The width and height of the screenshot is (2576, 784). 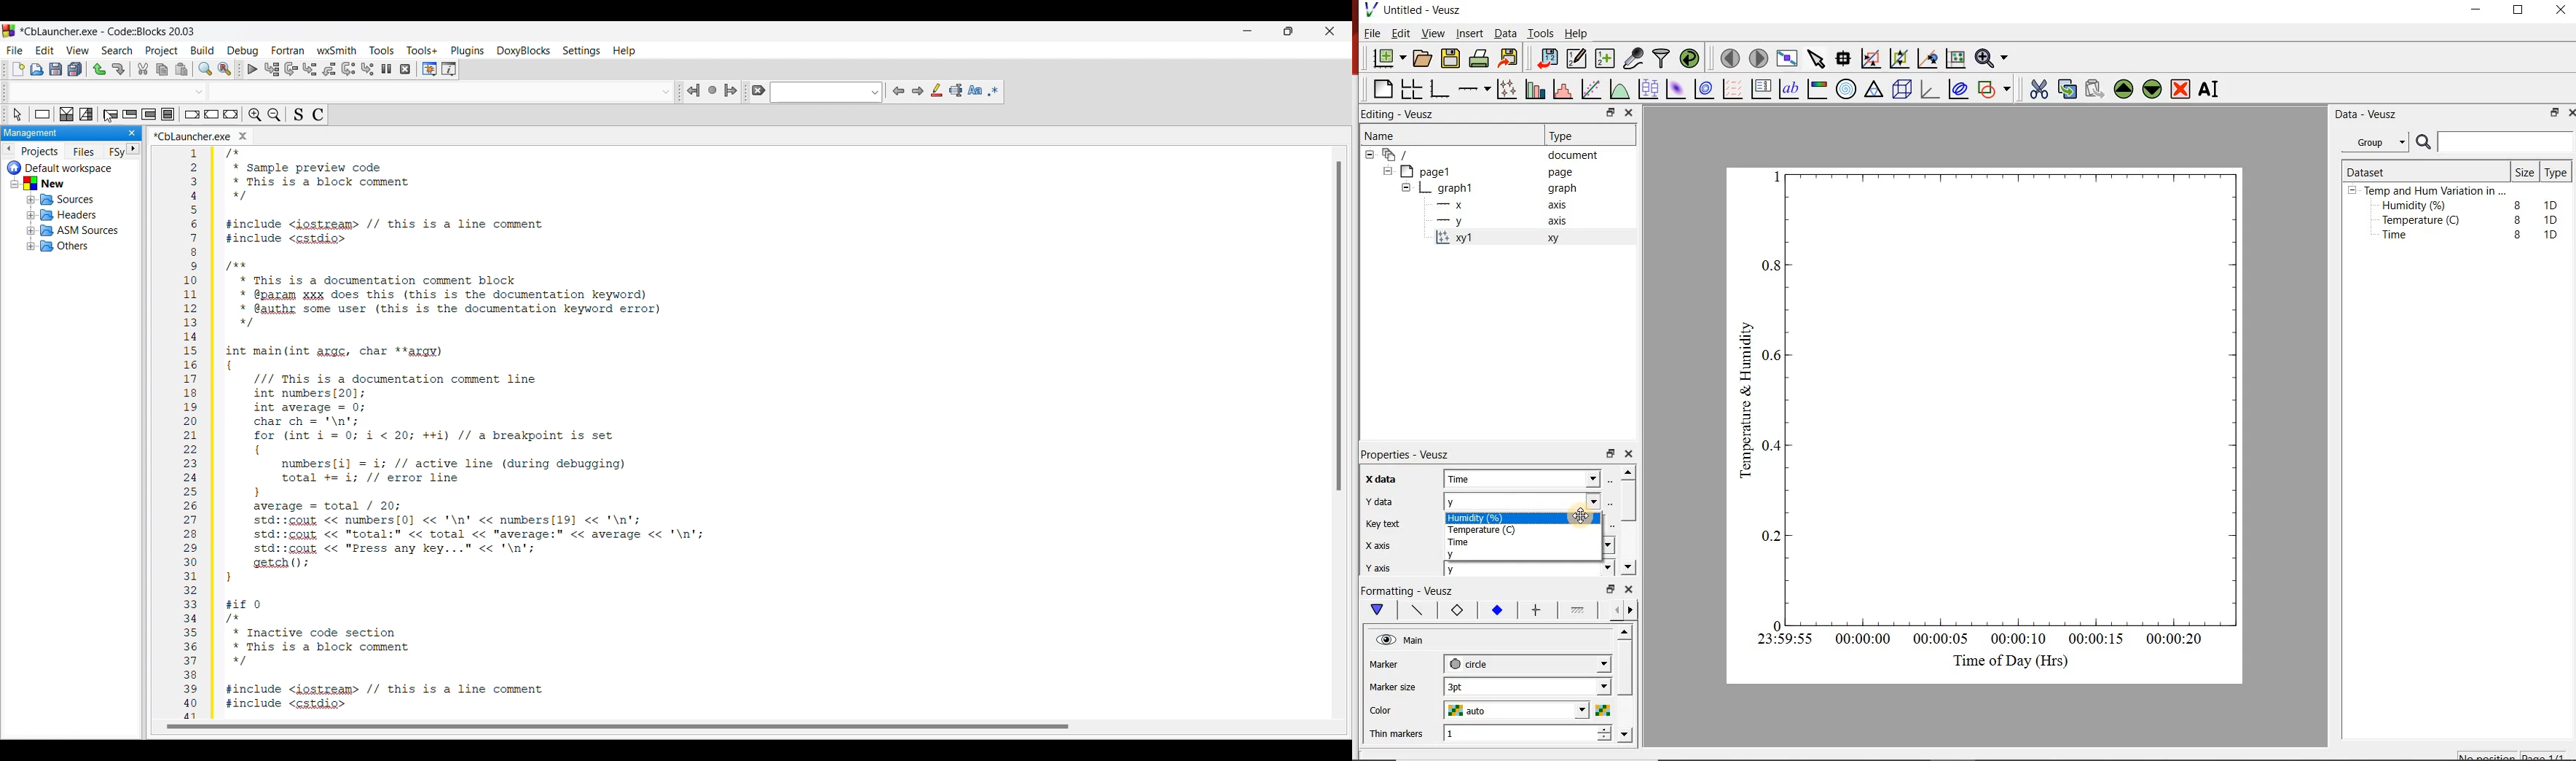 What do you see at coordinates (624, 51) in the screenshot?
I see `Help menu` at bounding box center [624, 51].